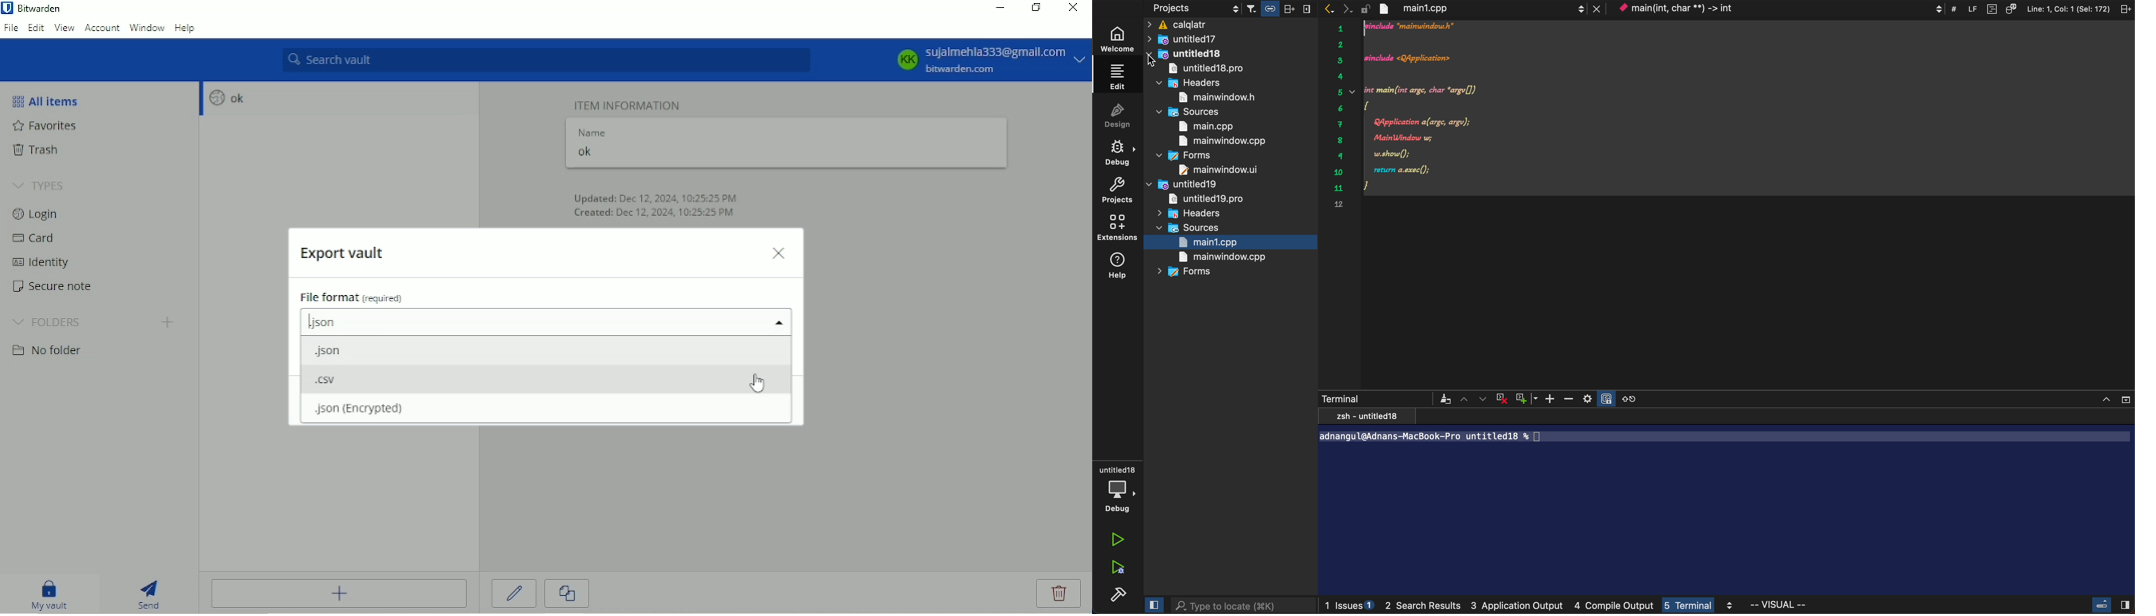 The image size is (2156, 616). I want to click on File format (required), so click(354, 298).